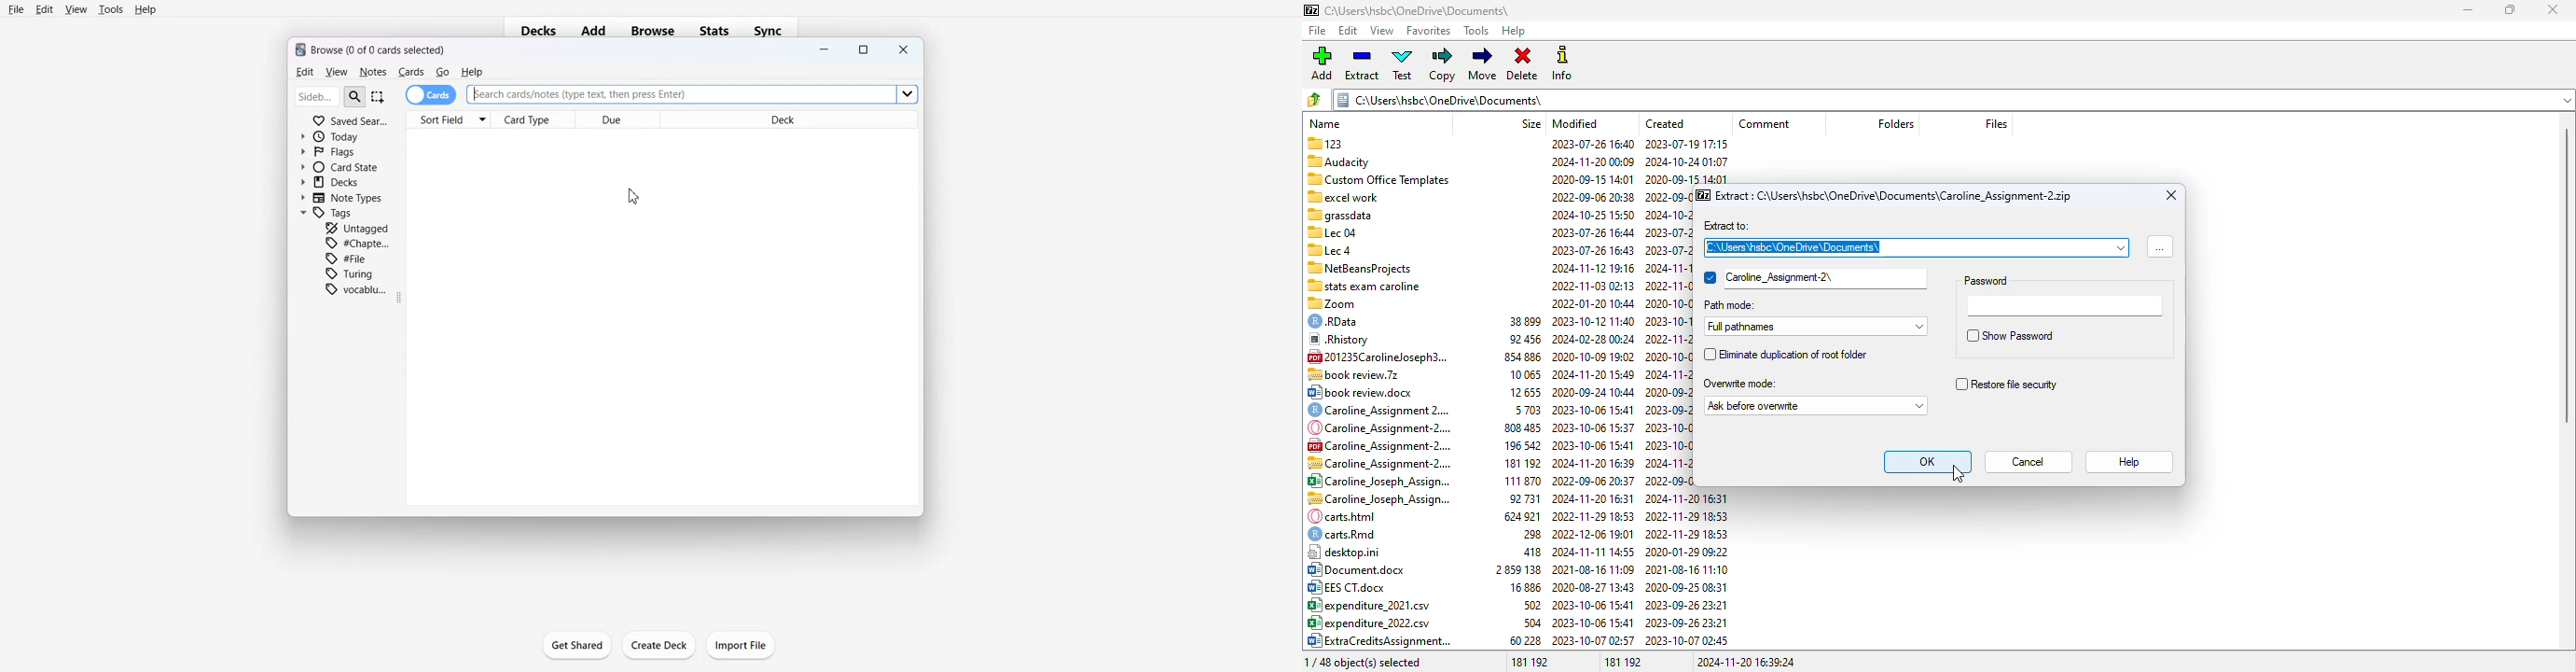 The width and height of the screenshot is (2576, 672). What do you see at coordinates (402, 297) in the screenshot?
I see `Drag Handle` at bounding box center [402, 297].